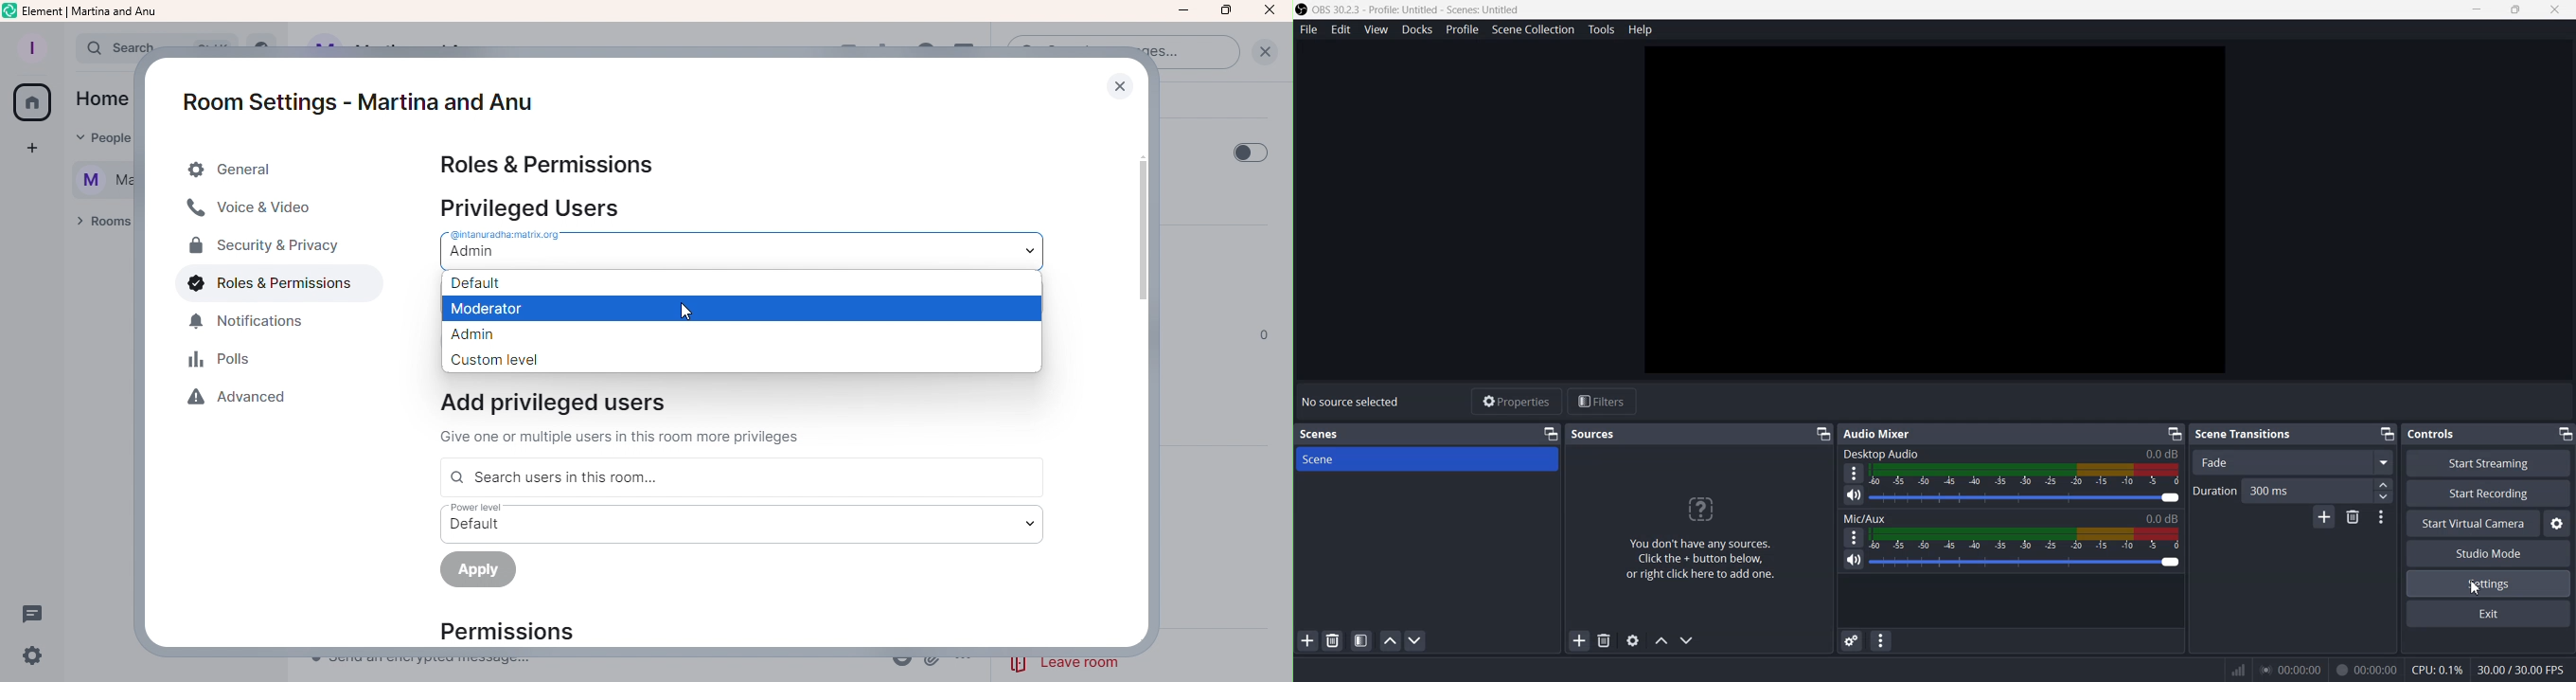 The image size is (2576, 700). What do you see at coordinates (2487, 554) in the screenshot?
I see `Studio Mode` at bounding box center [2487, 554].